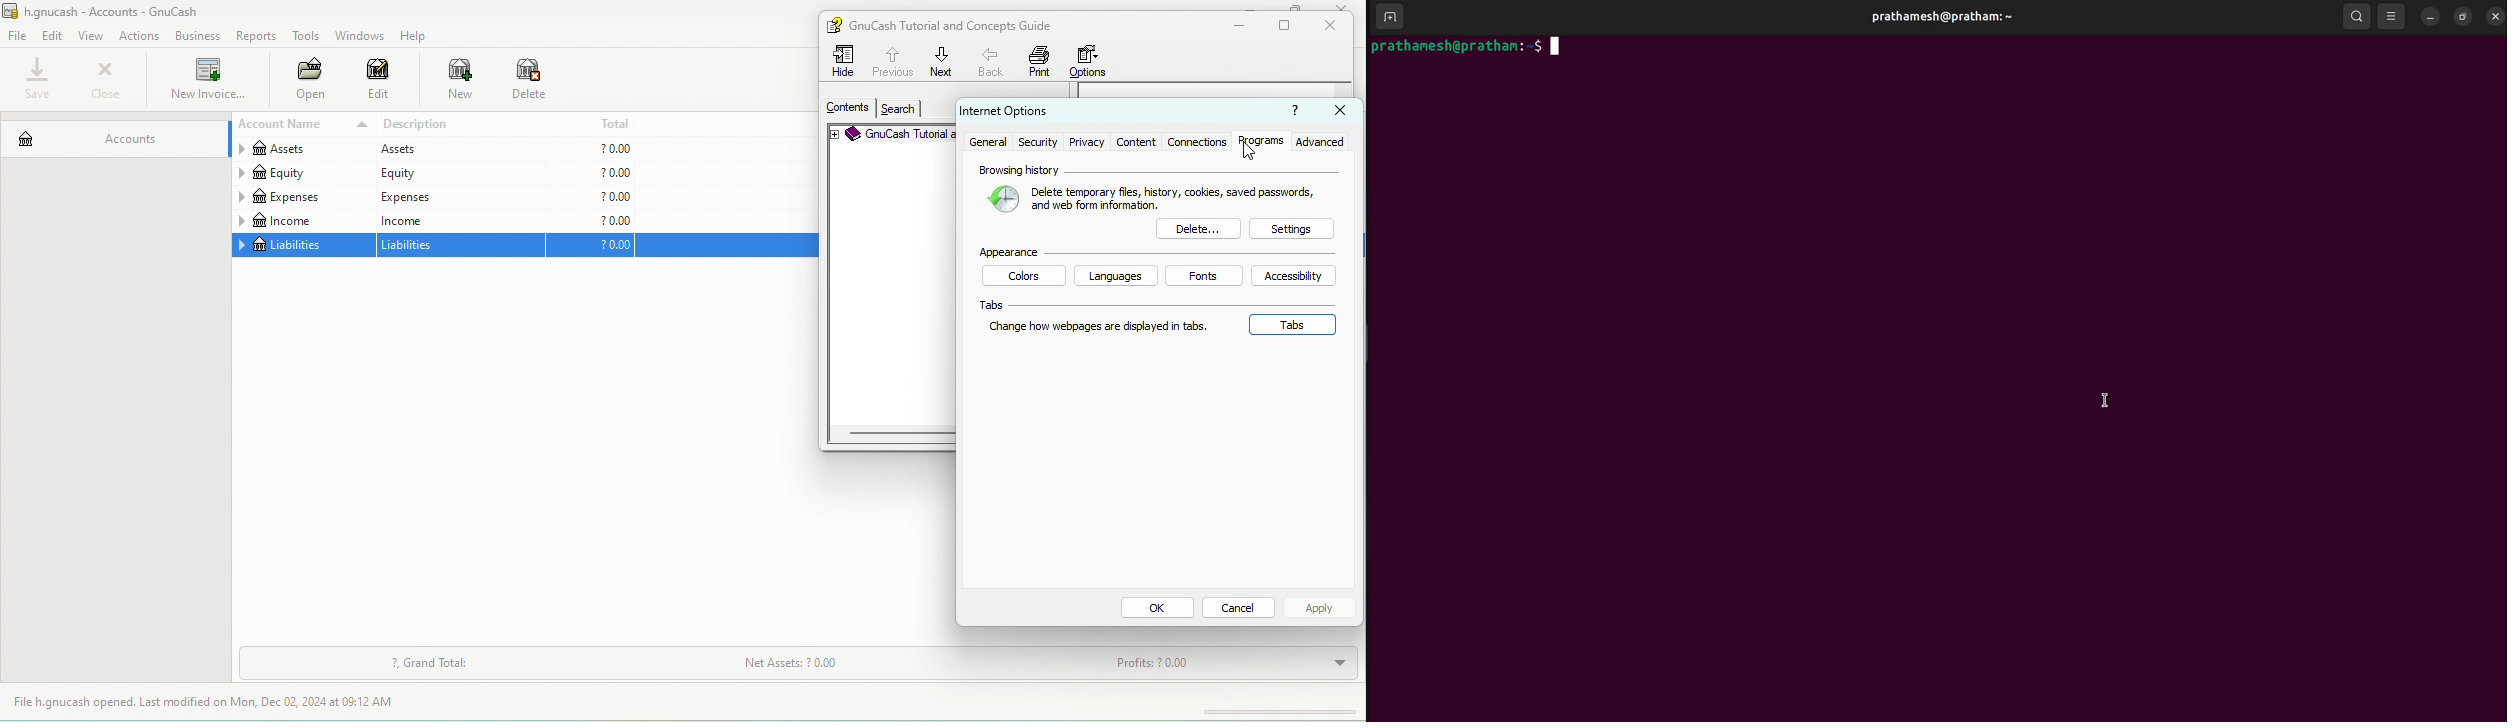  Describe the element at coordinates (219, 703) in the screenshot. I see `file h.gnucash opened last modified on mon, dec 02,2024 at 09.12 am` at that location.